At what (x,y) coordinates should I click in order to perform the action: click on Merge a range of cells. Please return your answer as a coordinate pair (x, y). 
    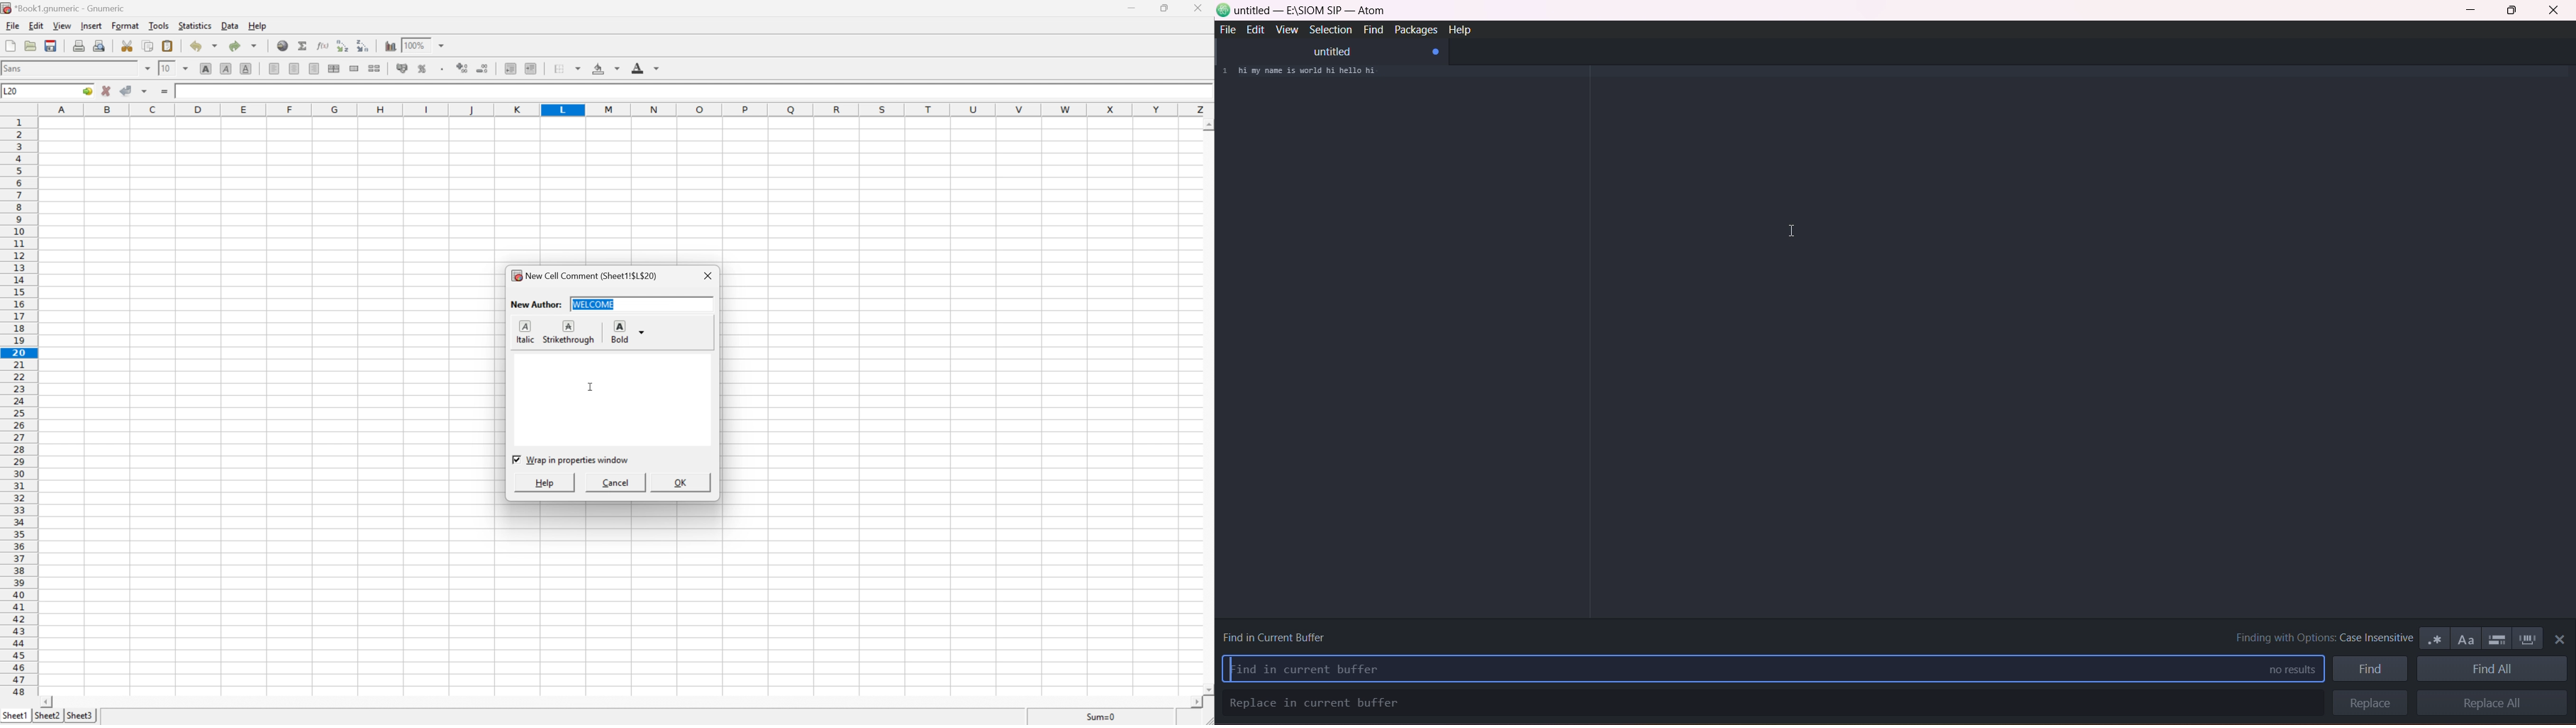
    Looking at the image, I should click on (354, 69).